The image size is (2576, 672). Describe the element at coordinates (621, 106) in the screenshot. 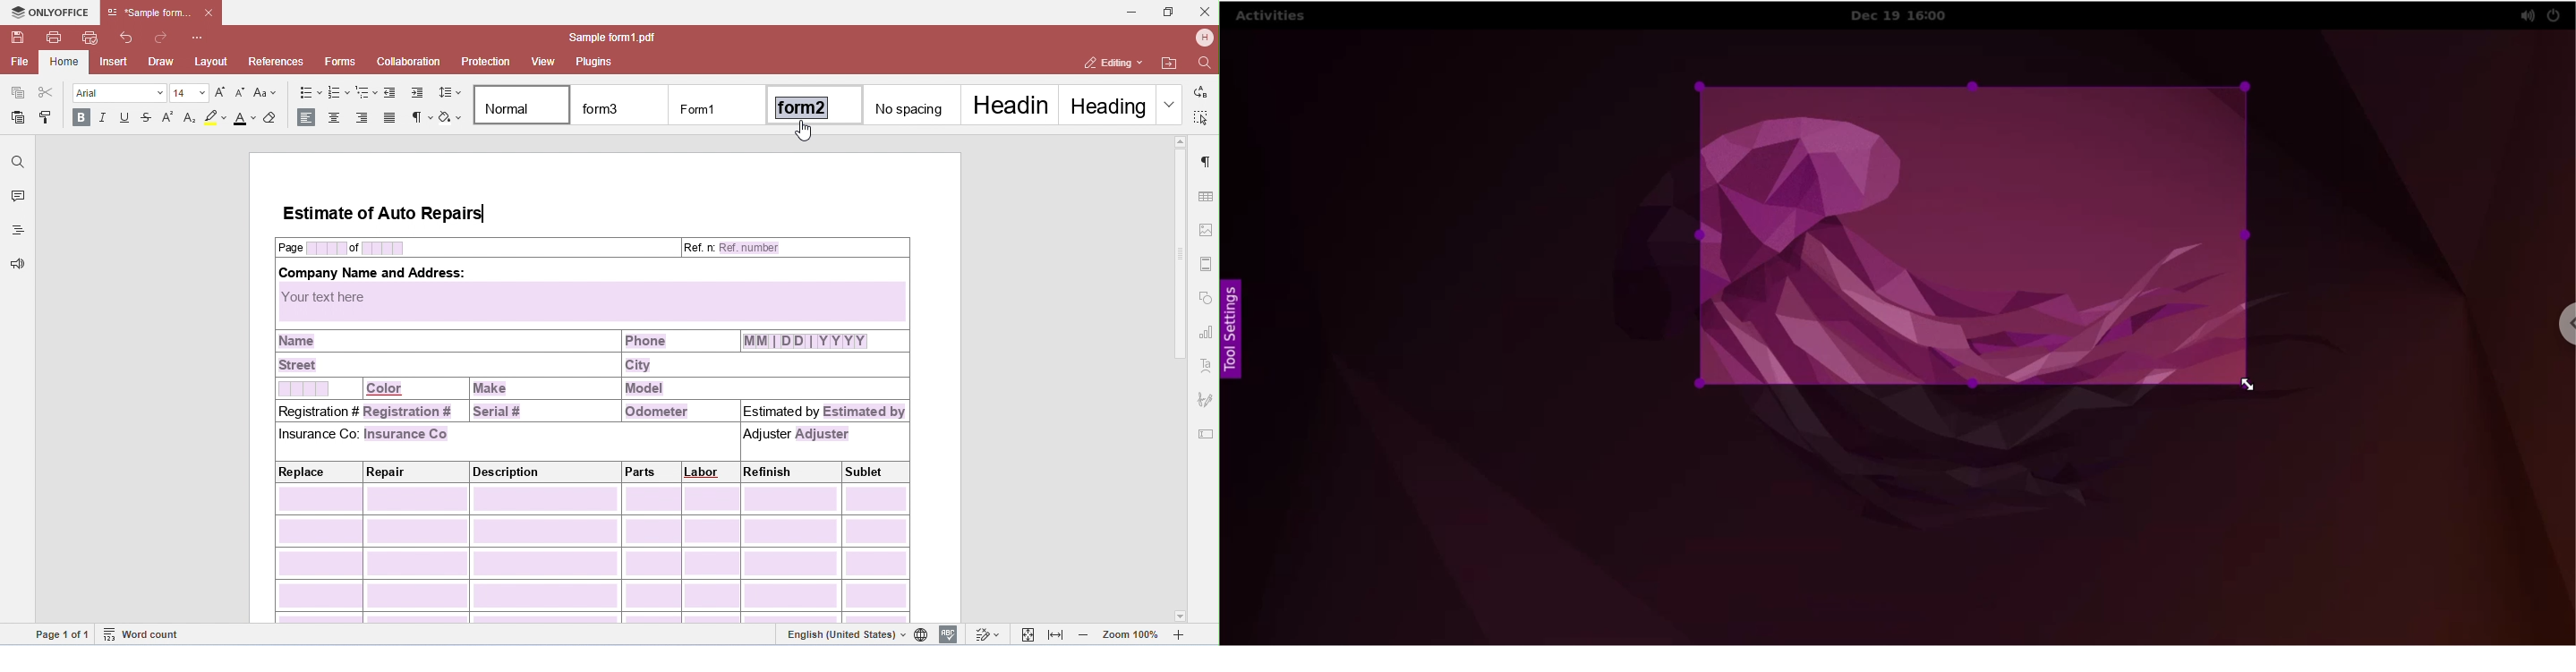

I see `form3` at that location.